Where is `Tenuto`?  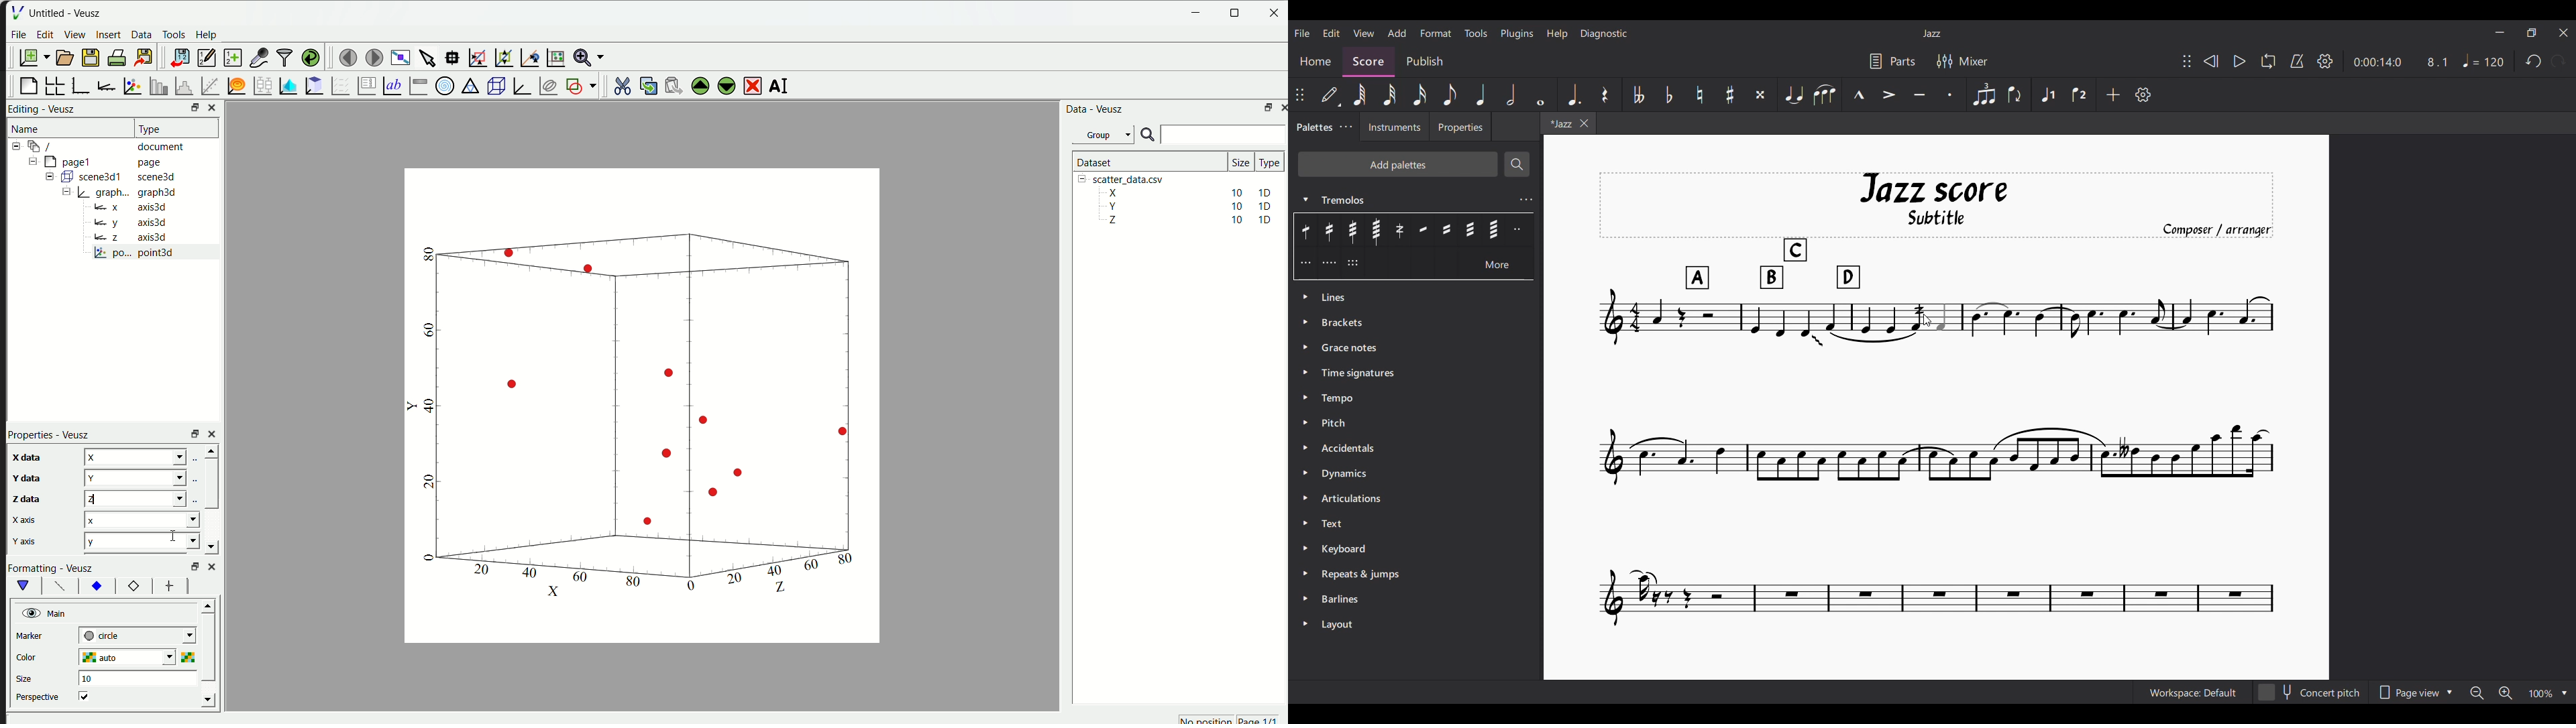
Tenuto is located at coordinates (1919, 95).